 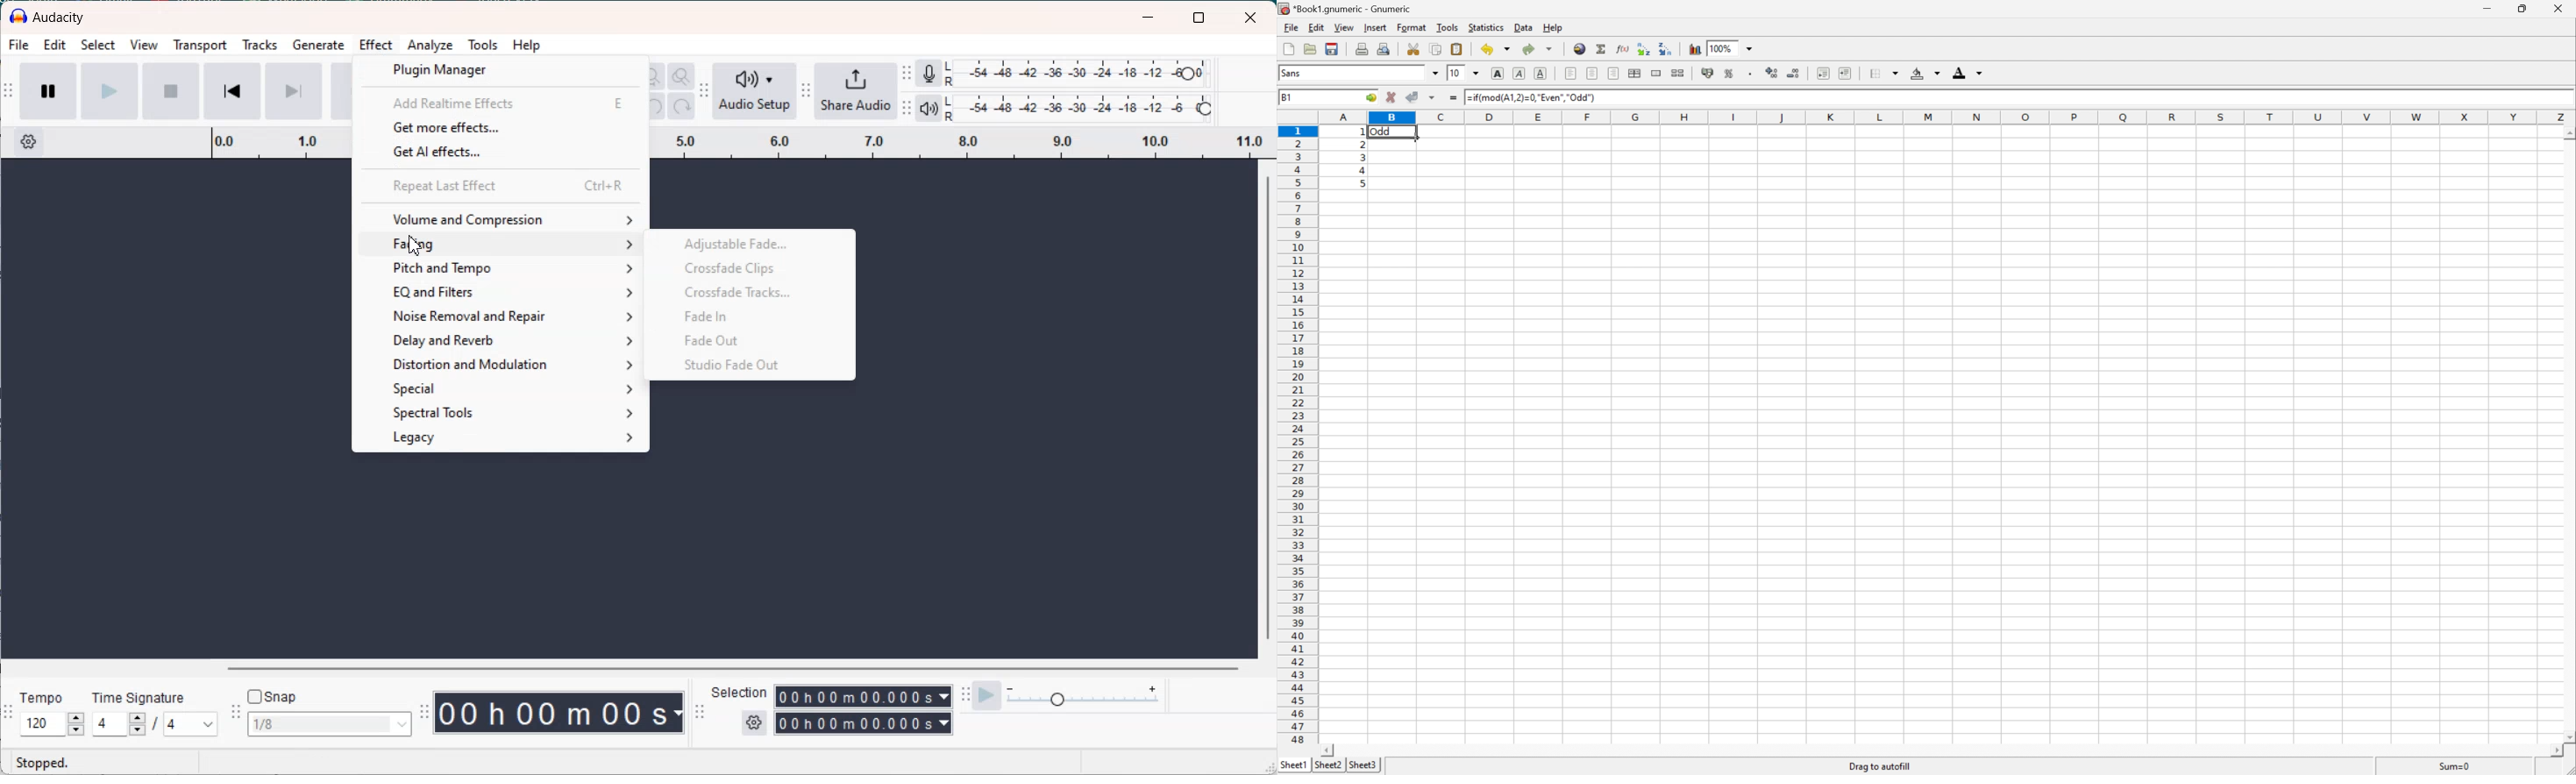 I want to click on Audacity snapping toolbar, so click(x=237, y=711).